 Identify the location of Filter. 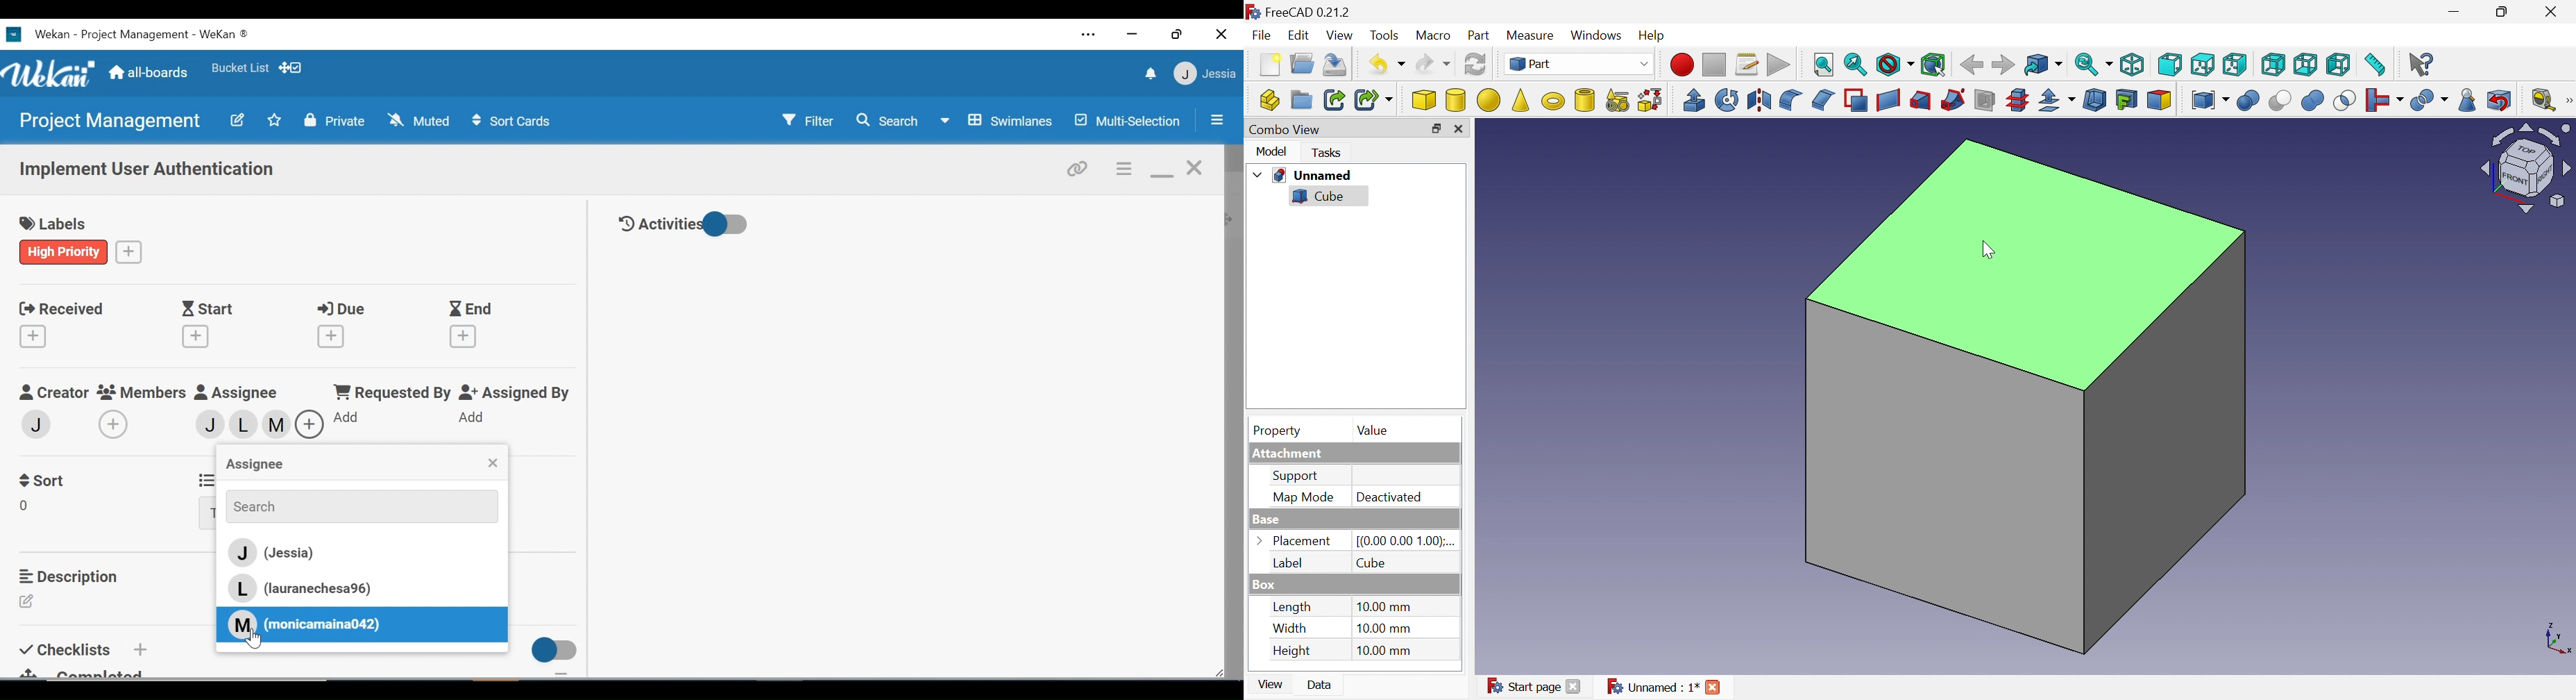
(809, 119).